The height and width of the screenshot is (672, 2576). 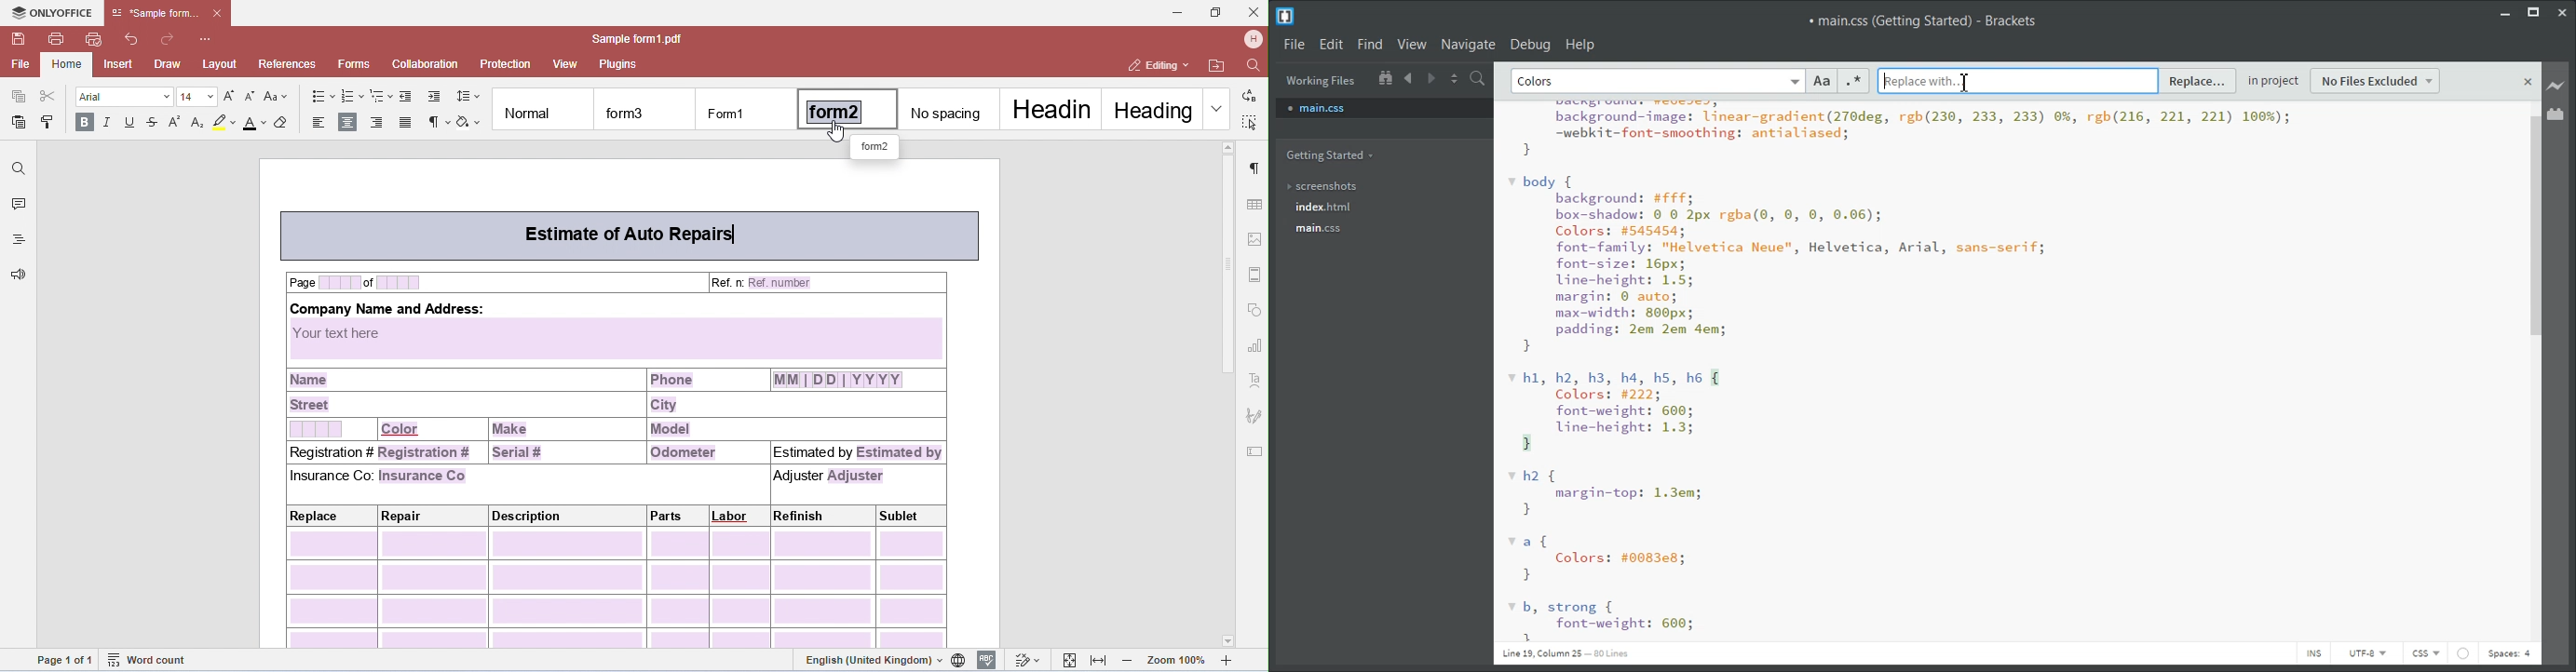 I want to click on File, so click(x=1293, y=43).